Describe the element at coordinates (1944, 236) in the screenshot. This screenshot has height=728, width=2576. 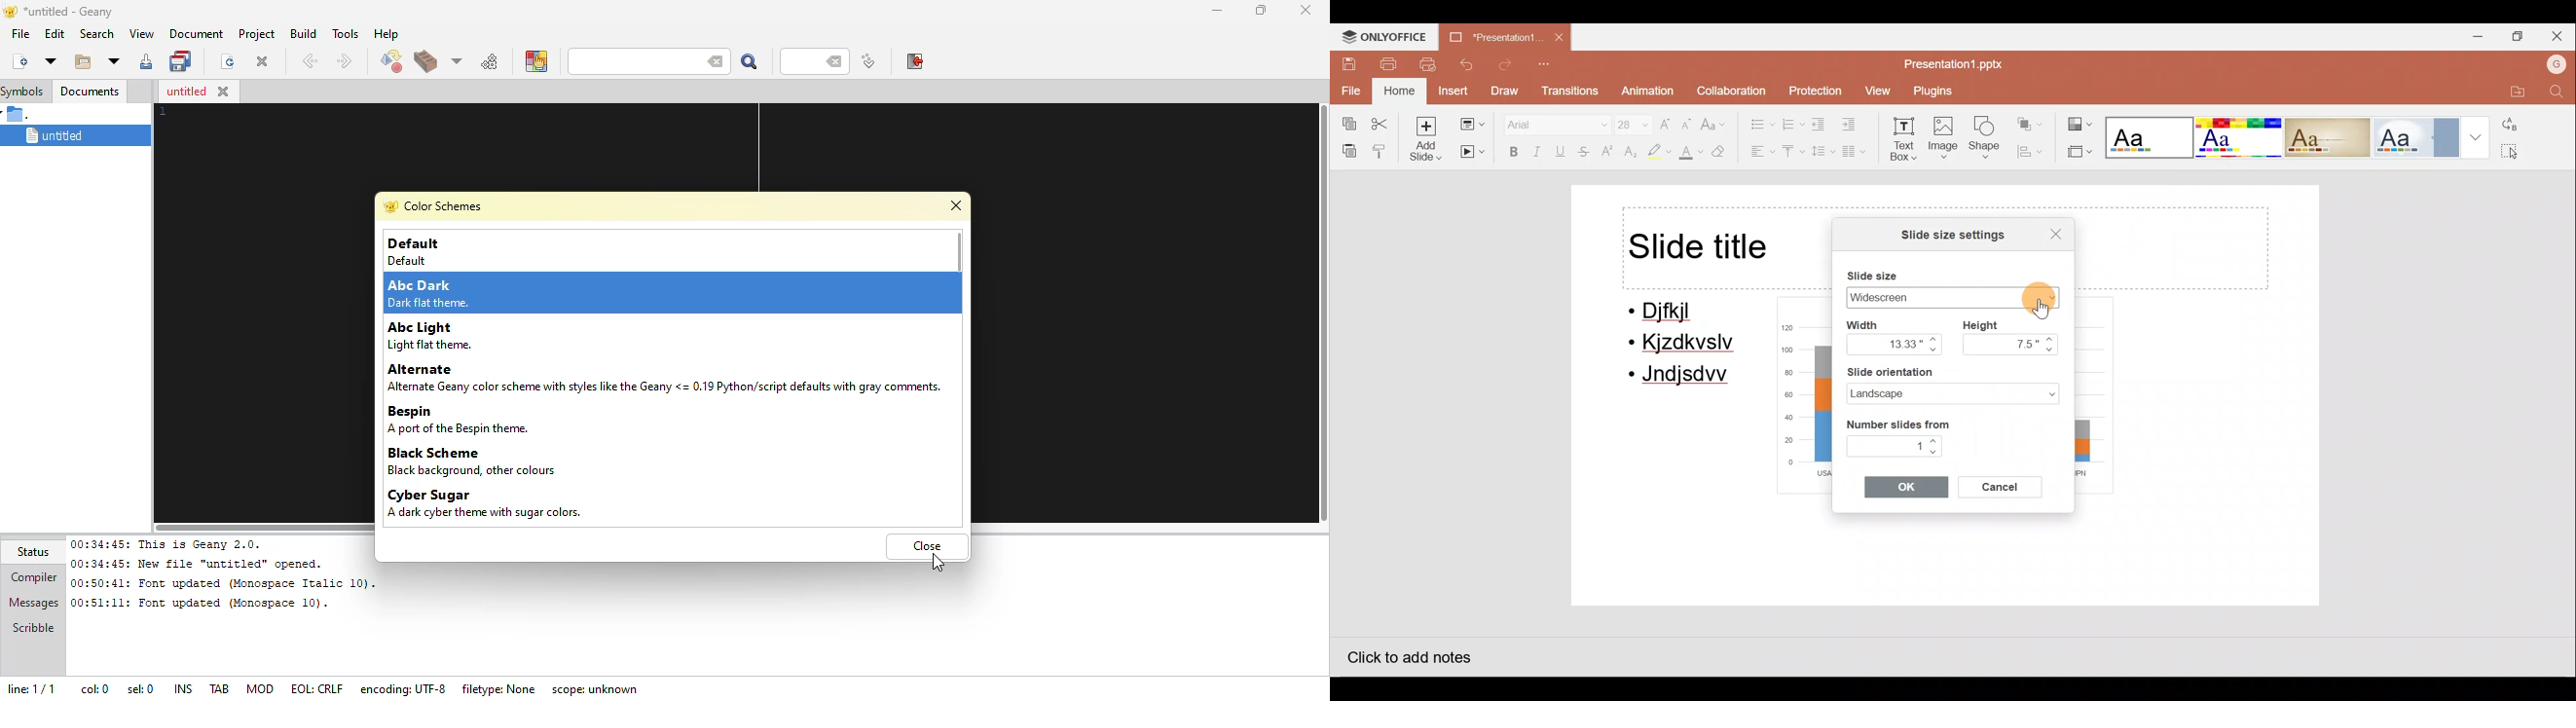
I see `Slide size settings` at that location.